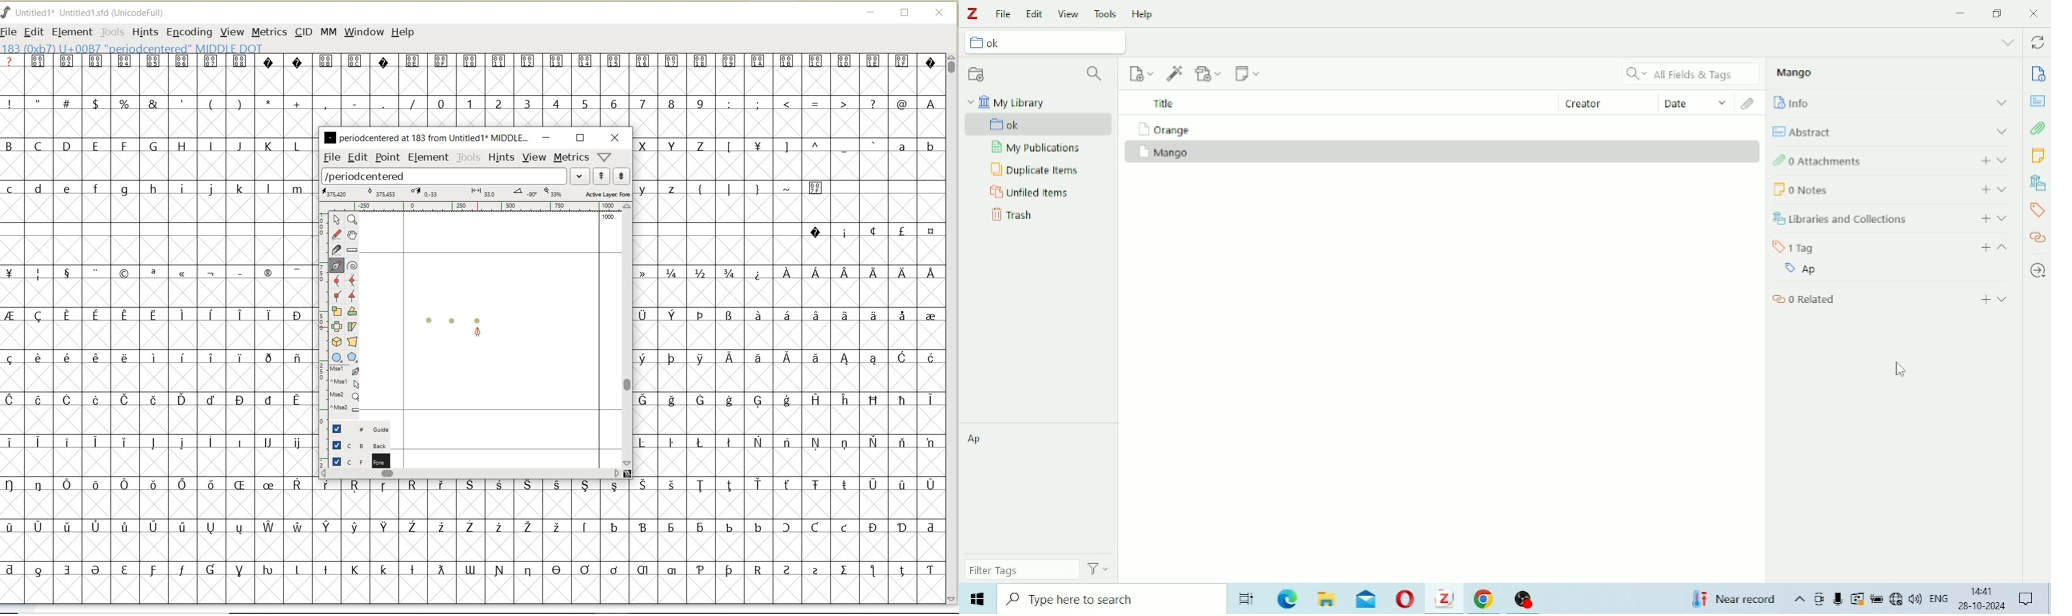 The width and height of the screenshot is (2072, 616). Describe the element at coordinates (1888, 271) in the screenshot. I see `Ap` at that location.